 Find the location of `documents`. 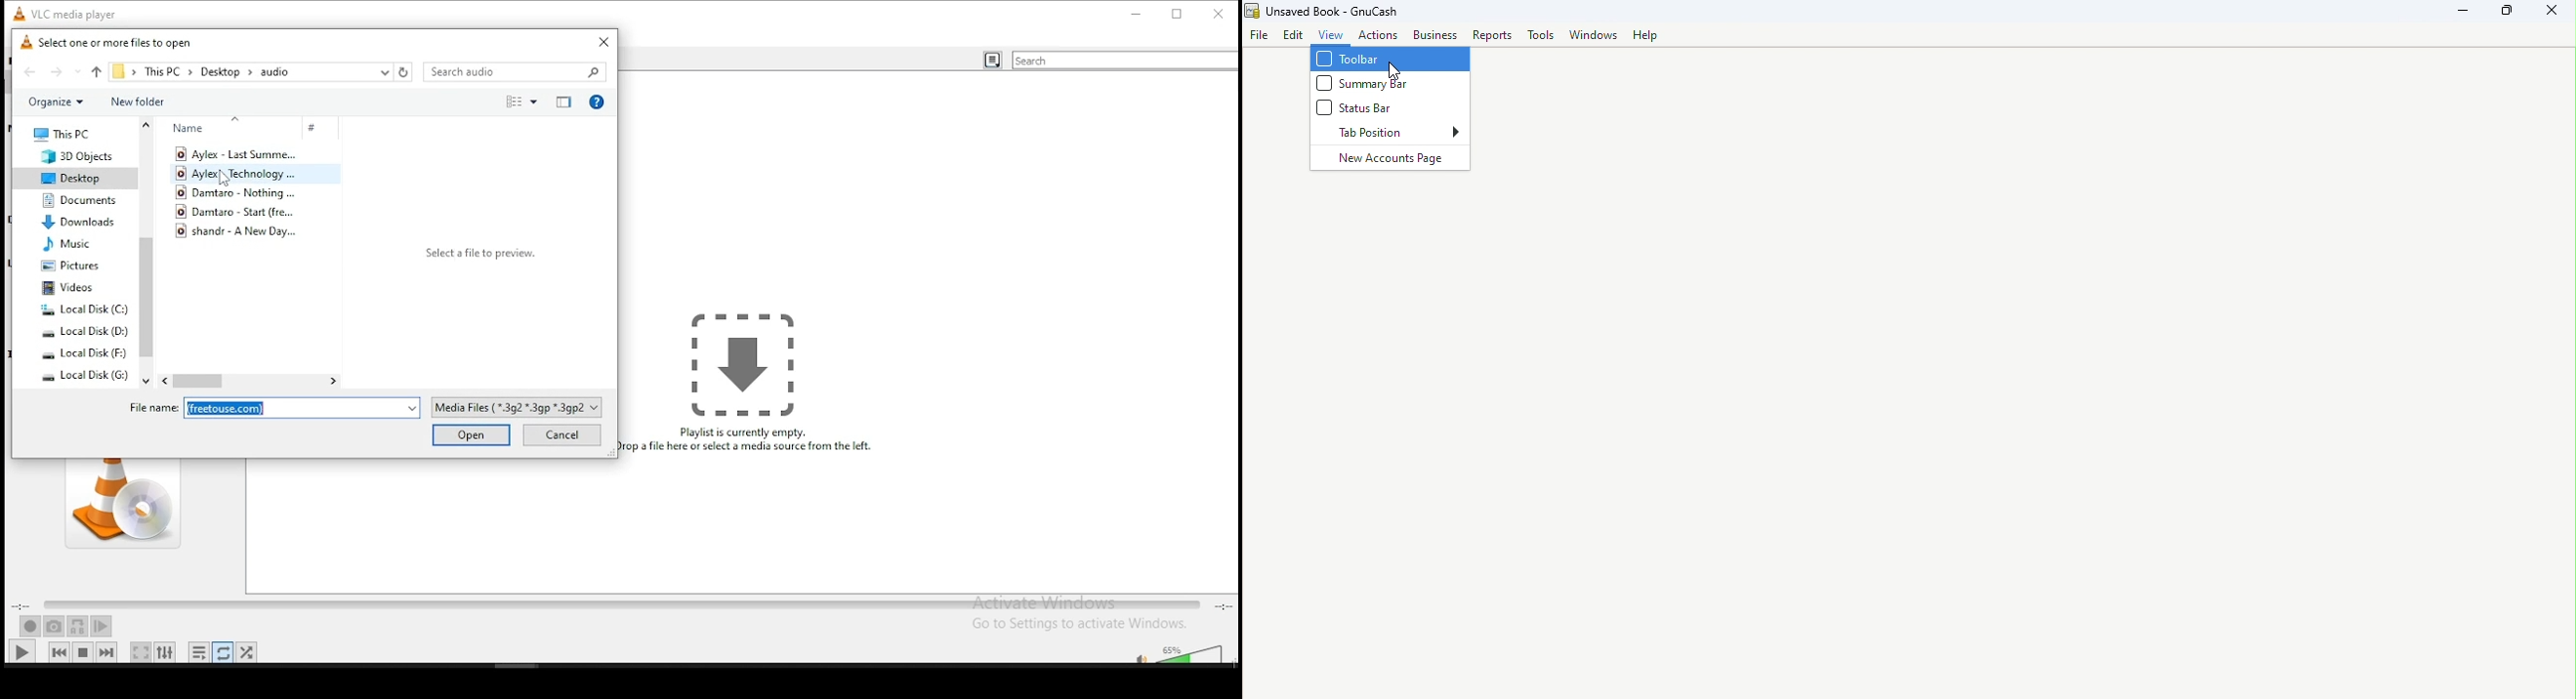

documents is located at coordinates (79, 201).